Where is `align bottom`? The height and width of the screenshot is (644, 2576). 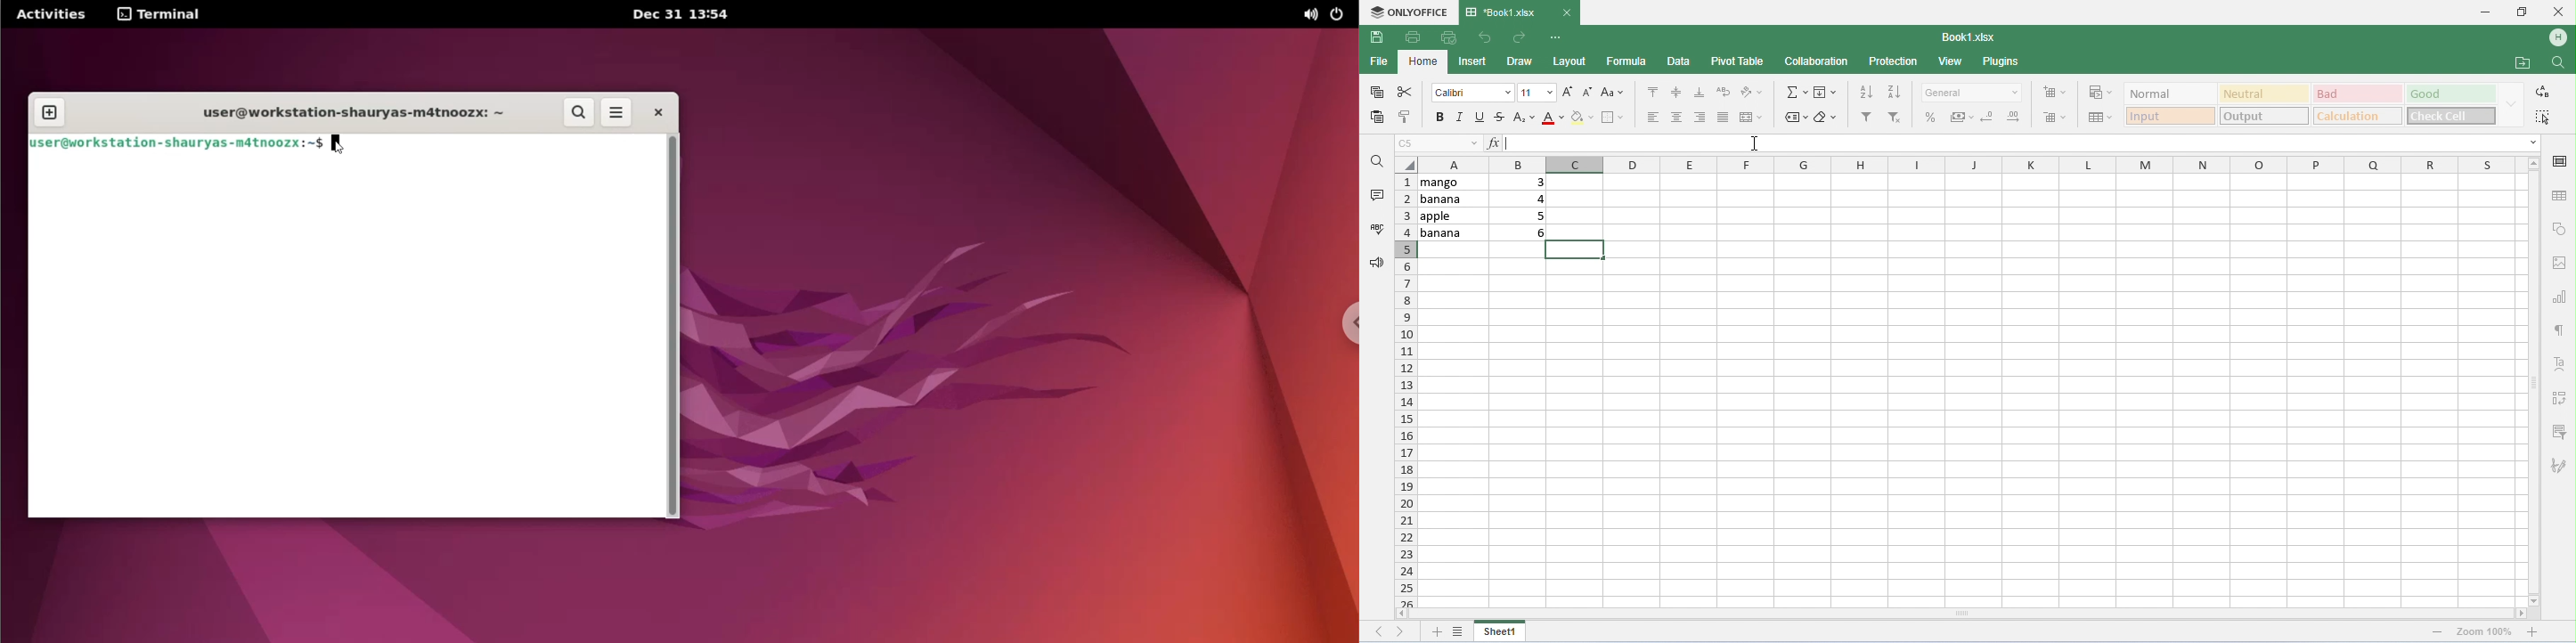
align bottom is located at coordinates (1700, 93).